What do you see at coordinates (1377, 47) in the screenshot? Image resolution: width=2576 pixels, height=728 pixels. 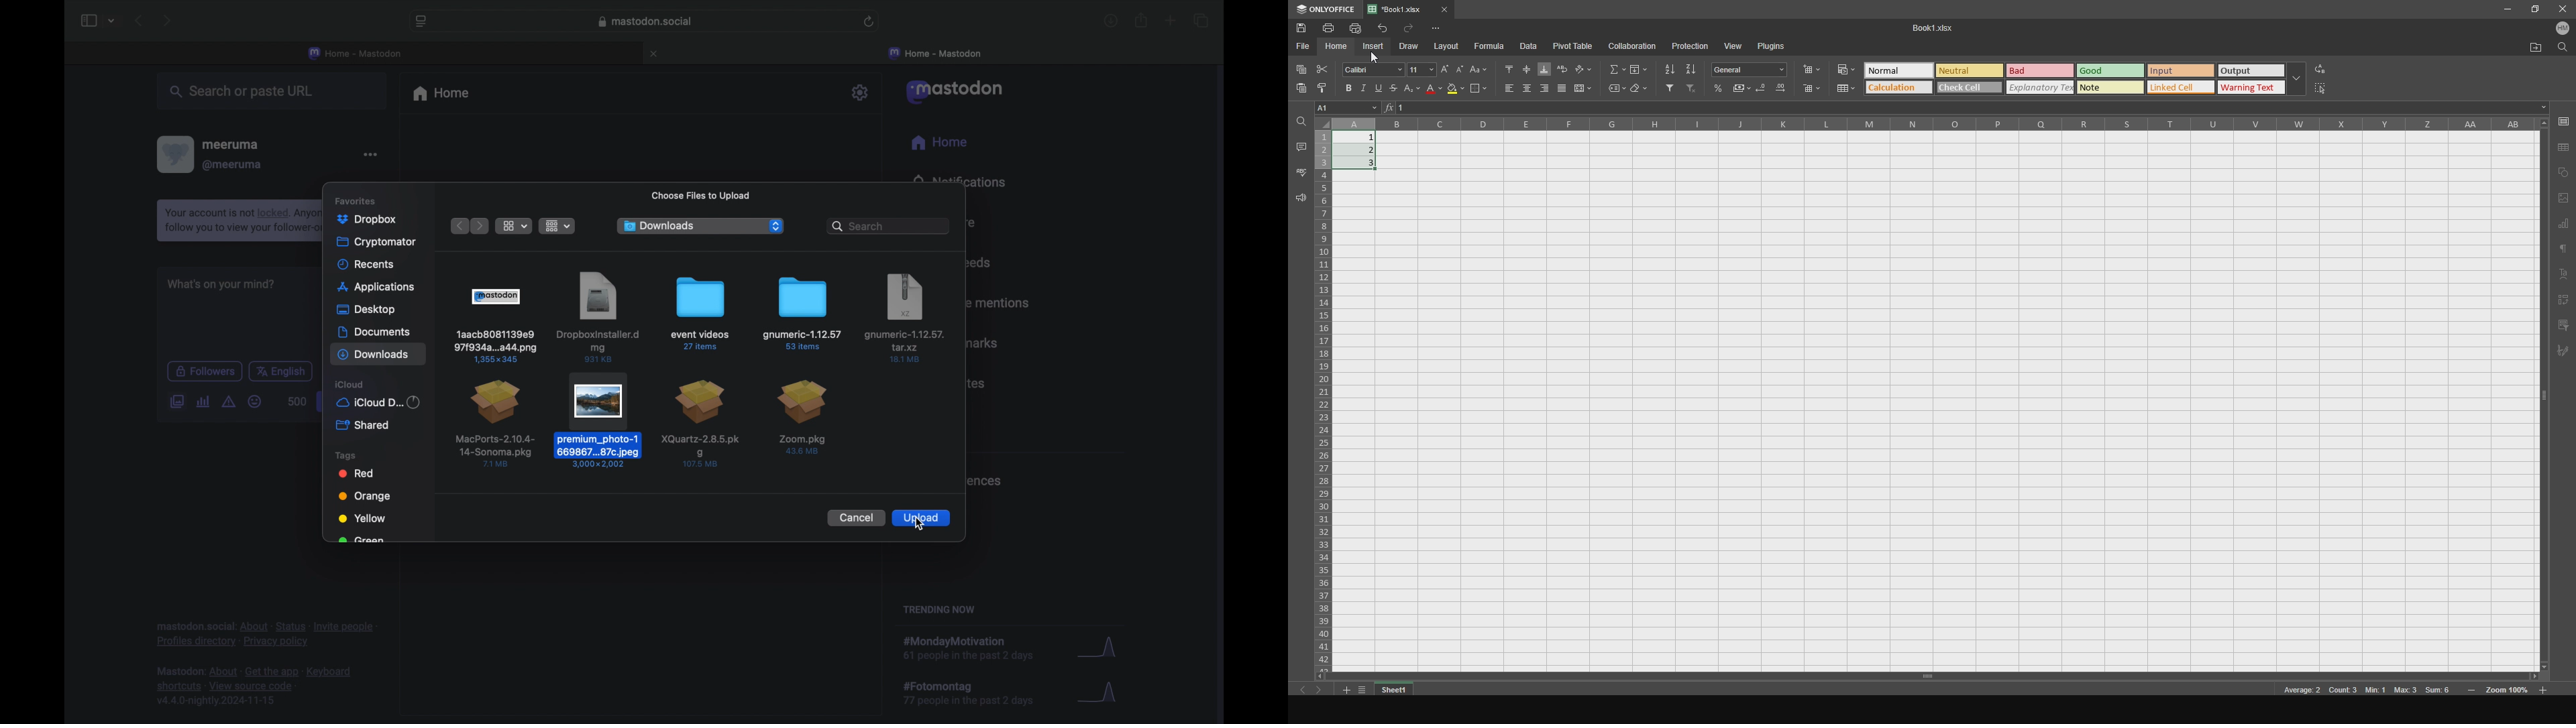 I see `insert` at bounding box center [1377, 47].